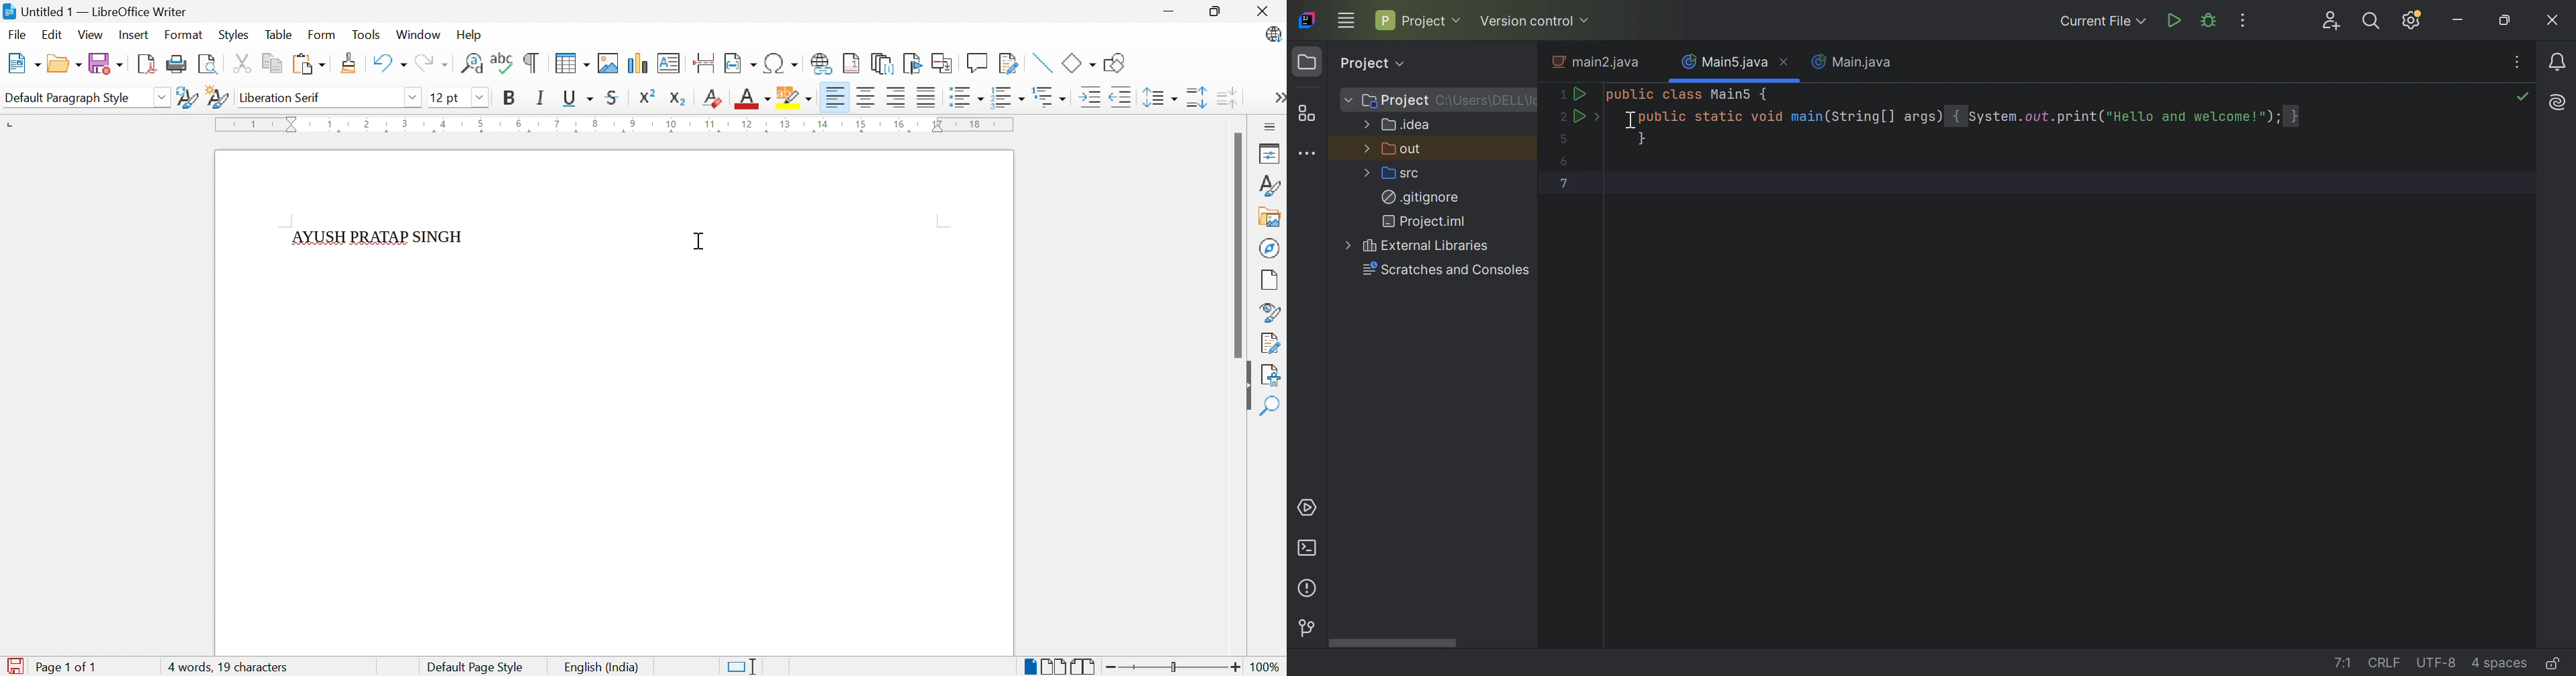 The width and height of the screenshot is (2576, 700). I want to click on Cut, so click(243, 63).